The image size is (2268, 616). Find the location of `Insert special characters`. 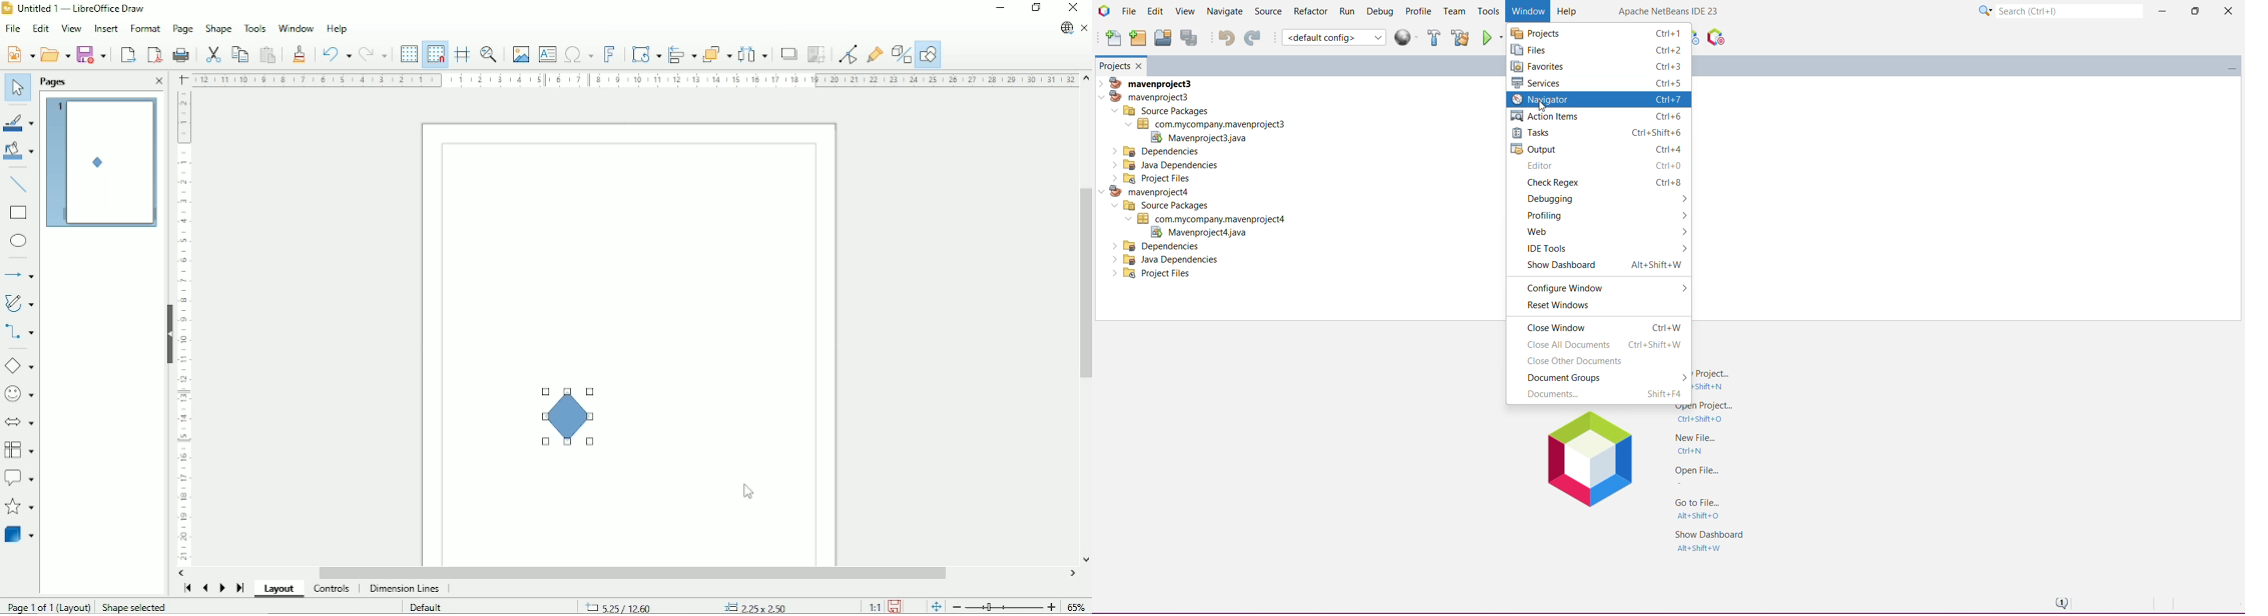

Insert special characters is located at coordinates (578, 54).